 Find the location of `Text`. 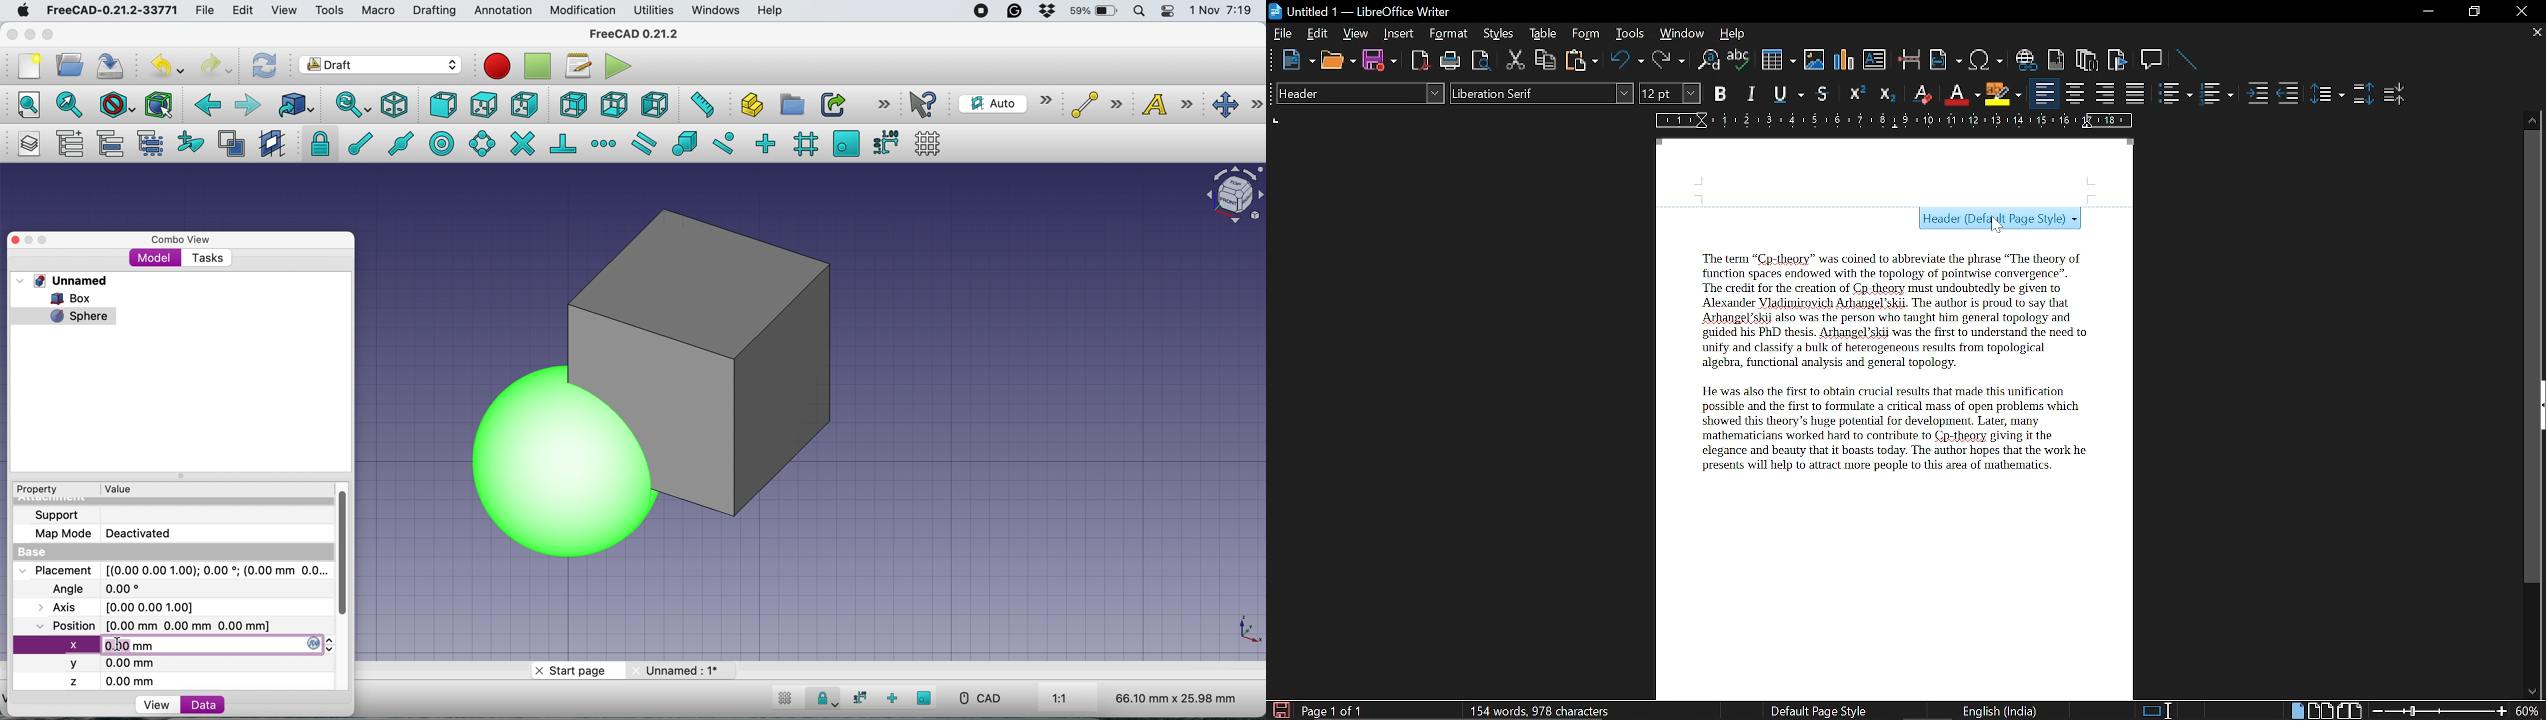

Text is located at coordinates (1885, 365).